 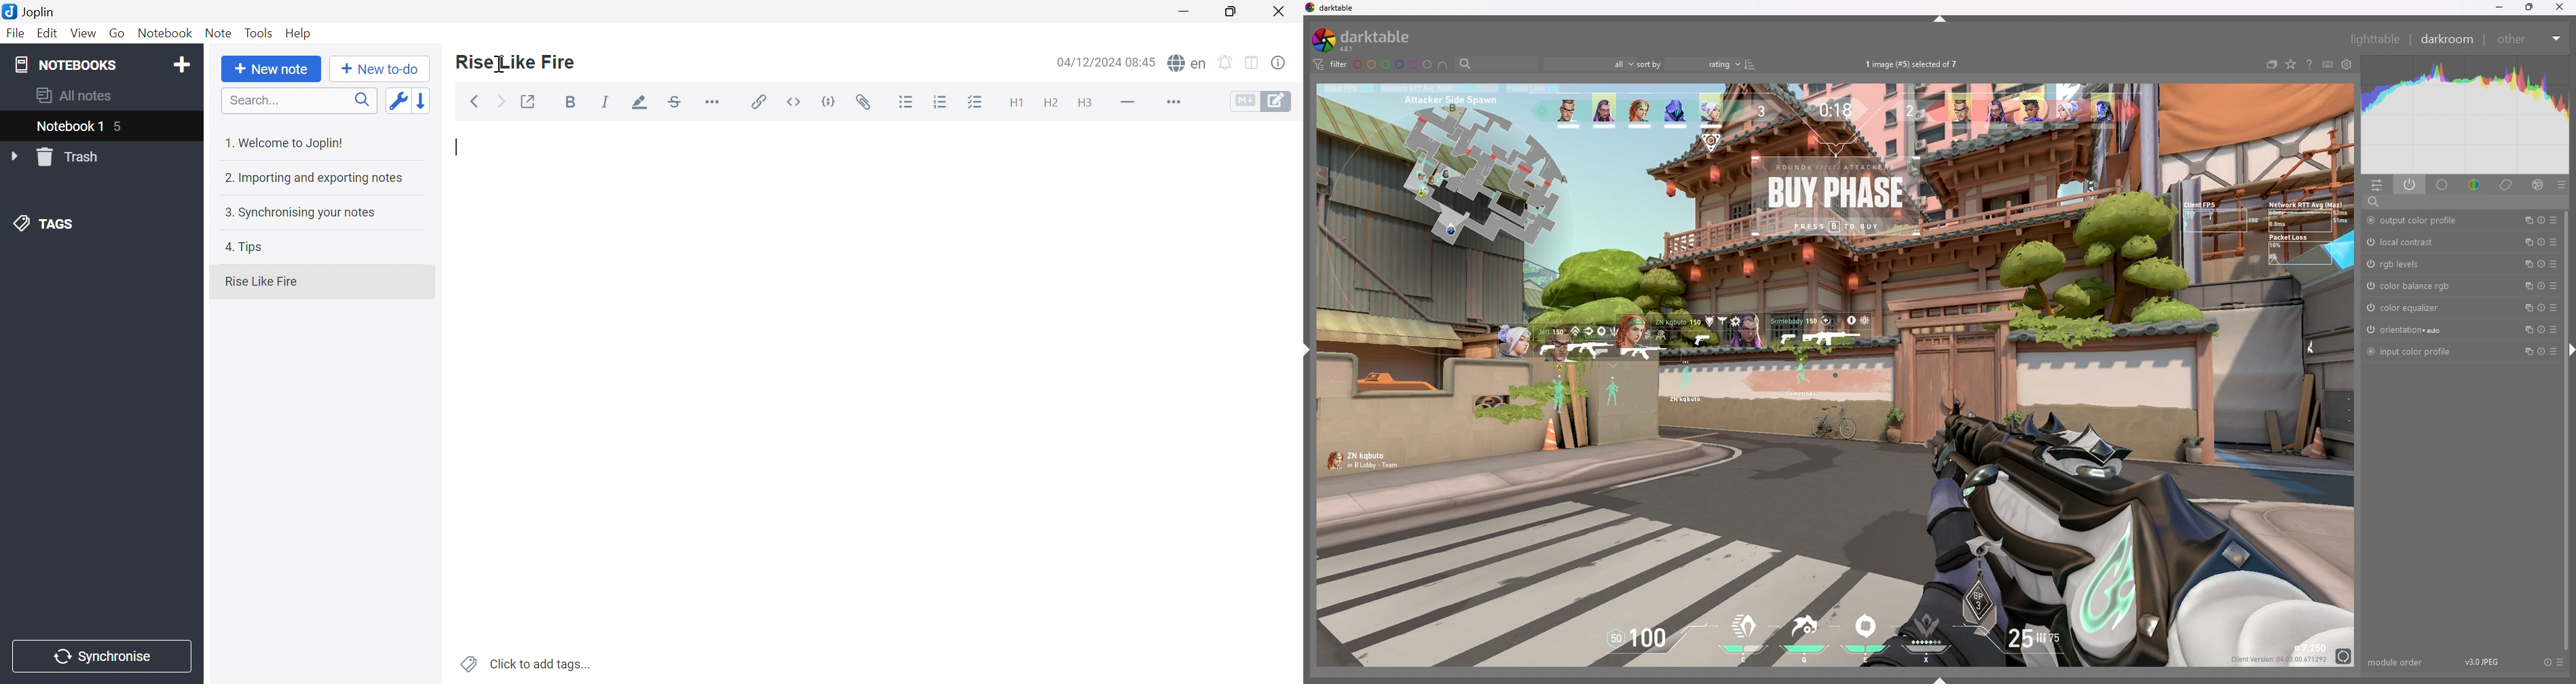 What do you see at coordinates (48, 225) in the screenshot?
I see `TAGS` at bounding box center [48, 225].